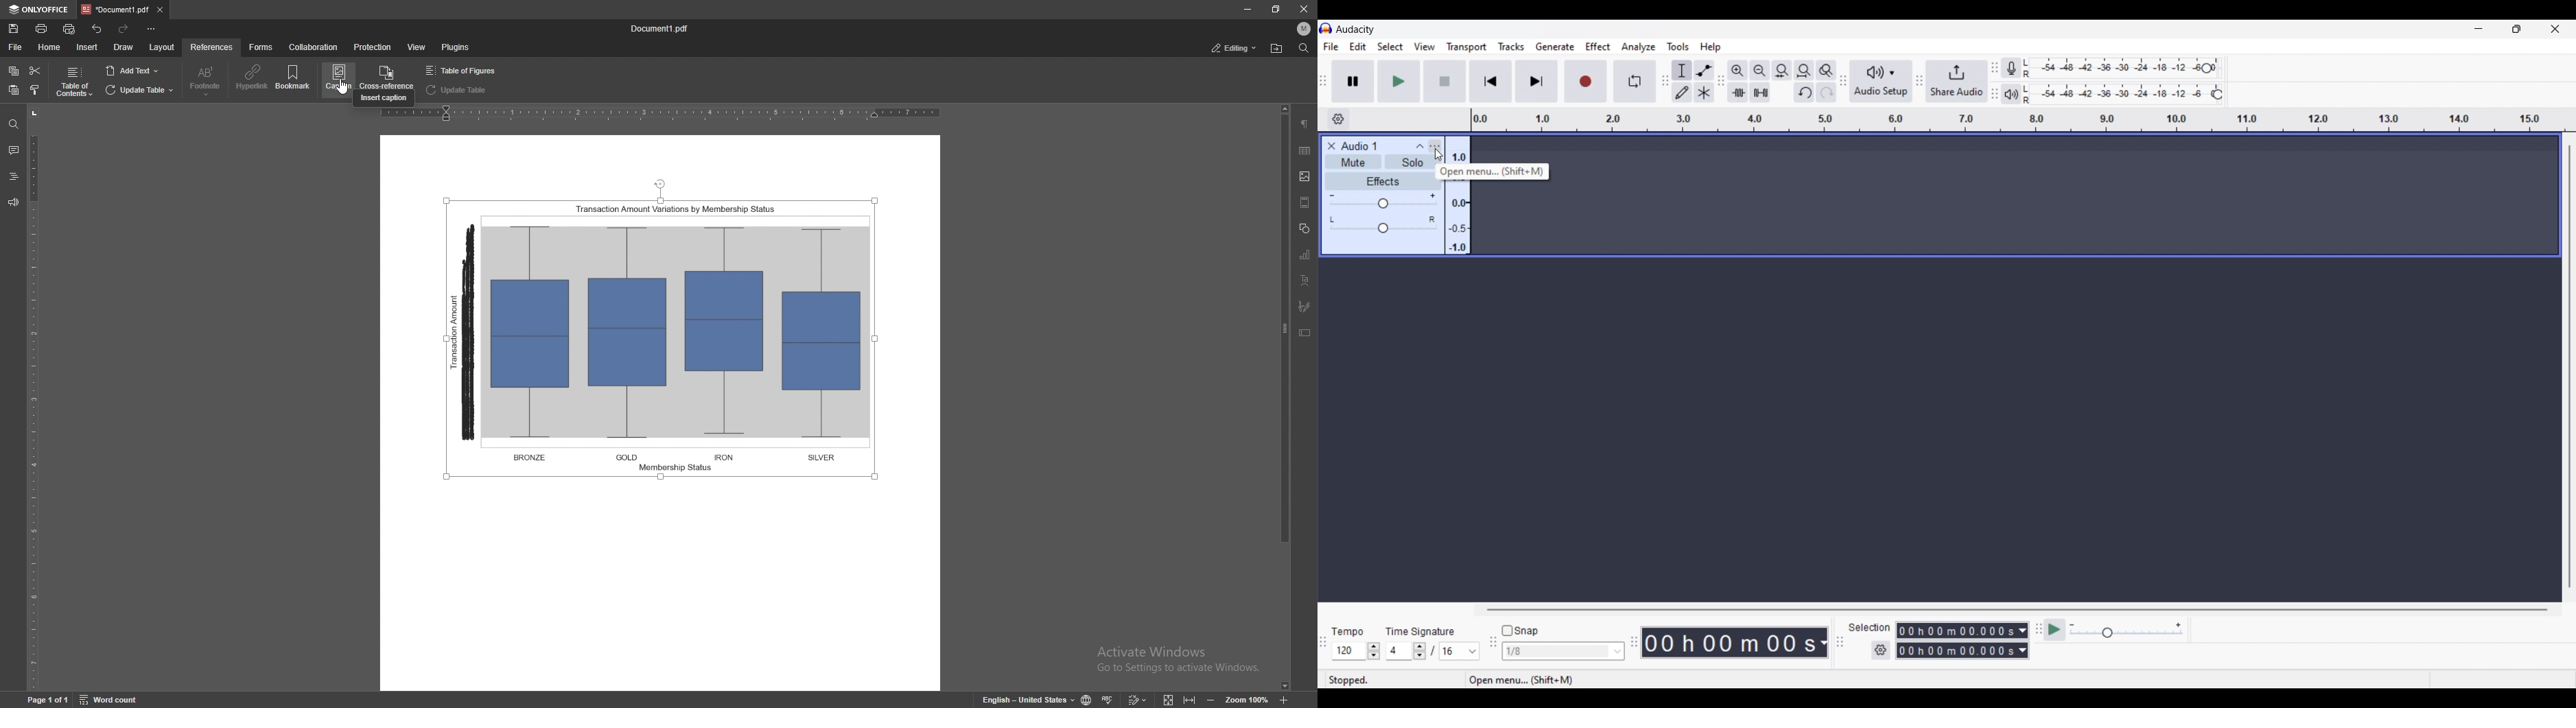 Image resolution: width=2576 pixels, height=728 pixels. What do you see at coordinates (1306, 176) in the screenshot?
I see `image` at bounding box center [1306, 176].